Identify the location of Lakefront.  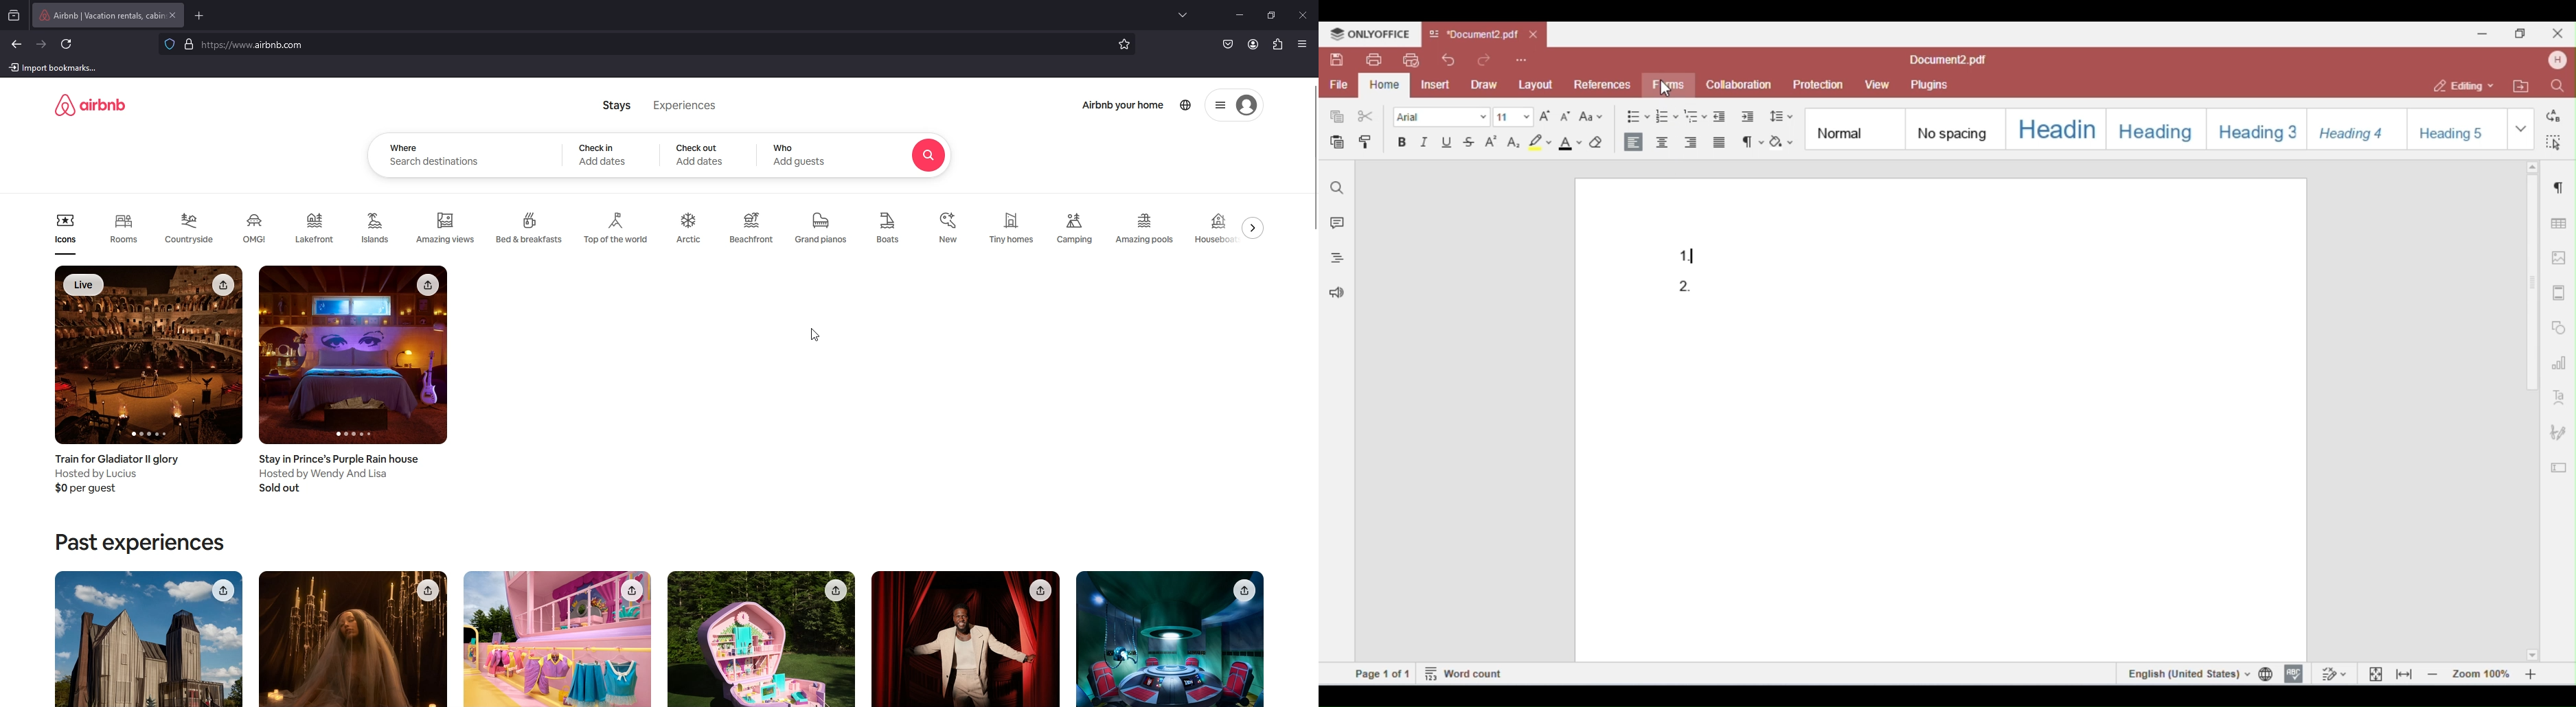
(317, 228).